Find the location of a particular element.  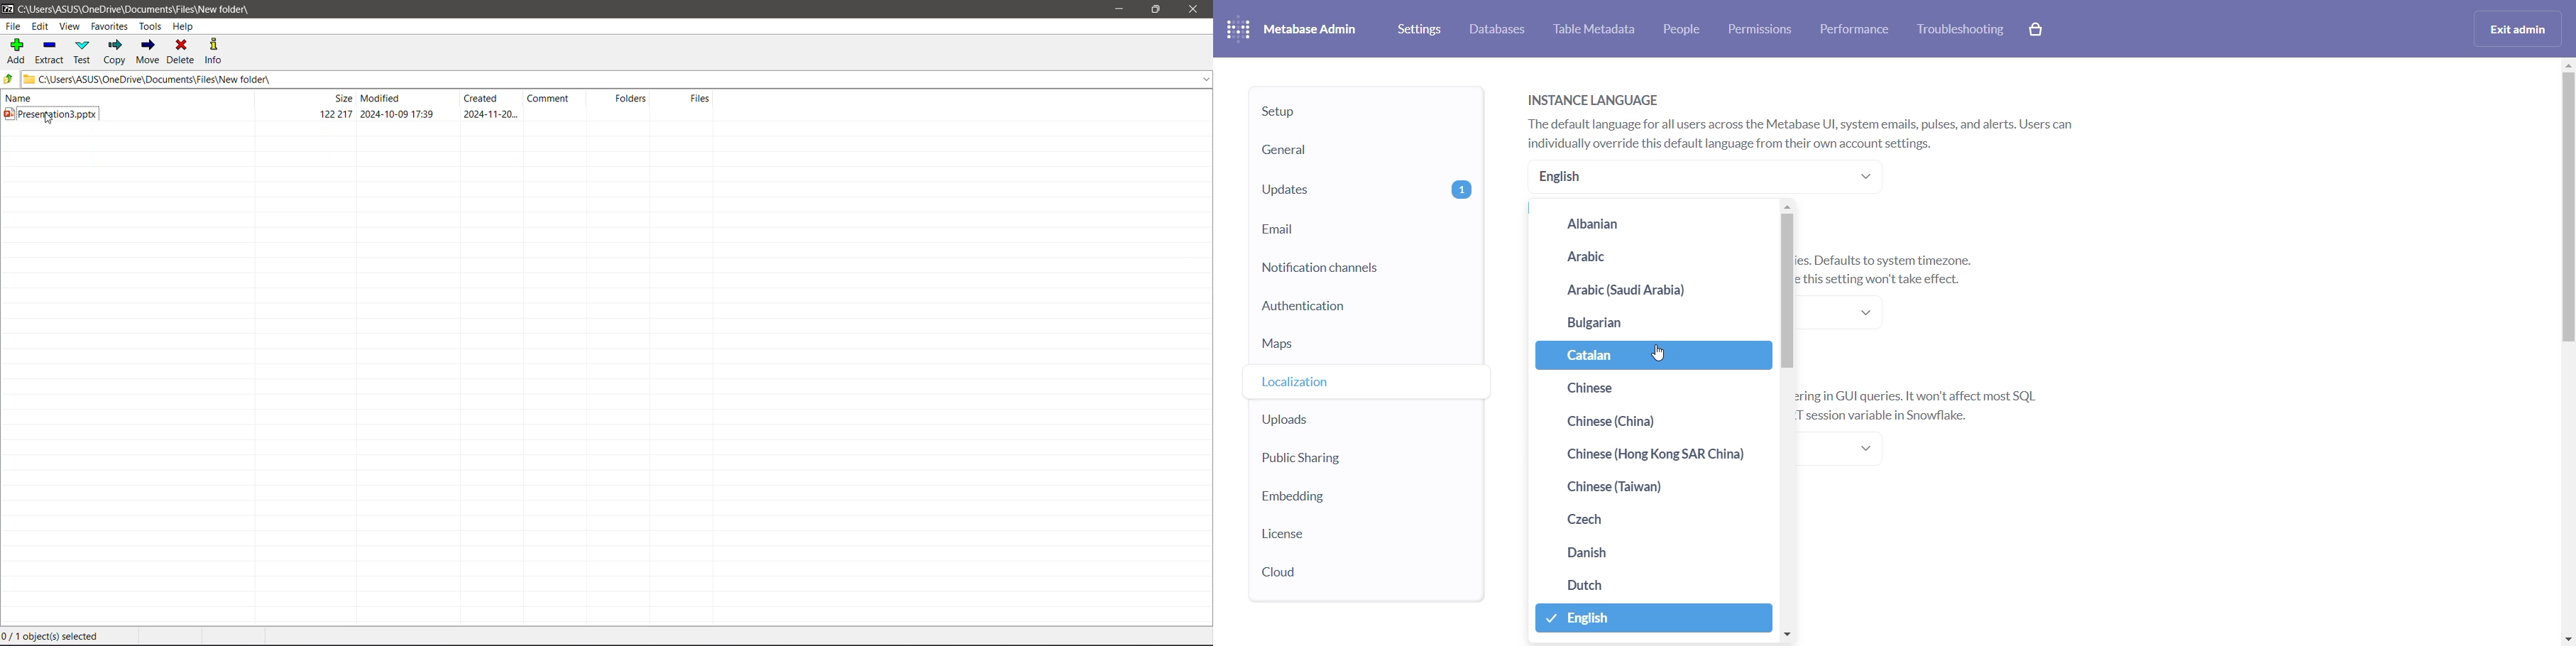

Current Folder Path is located at coordinates (134, 8).